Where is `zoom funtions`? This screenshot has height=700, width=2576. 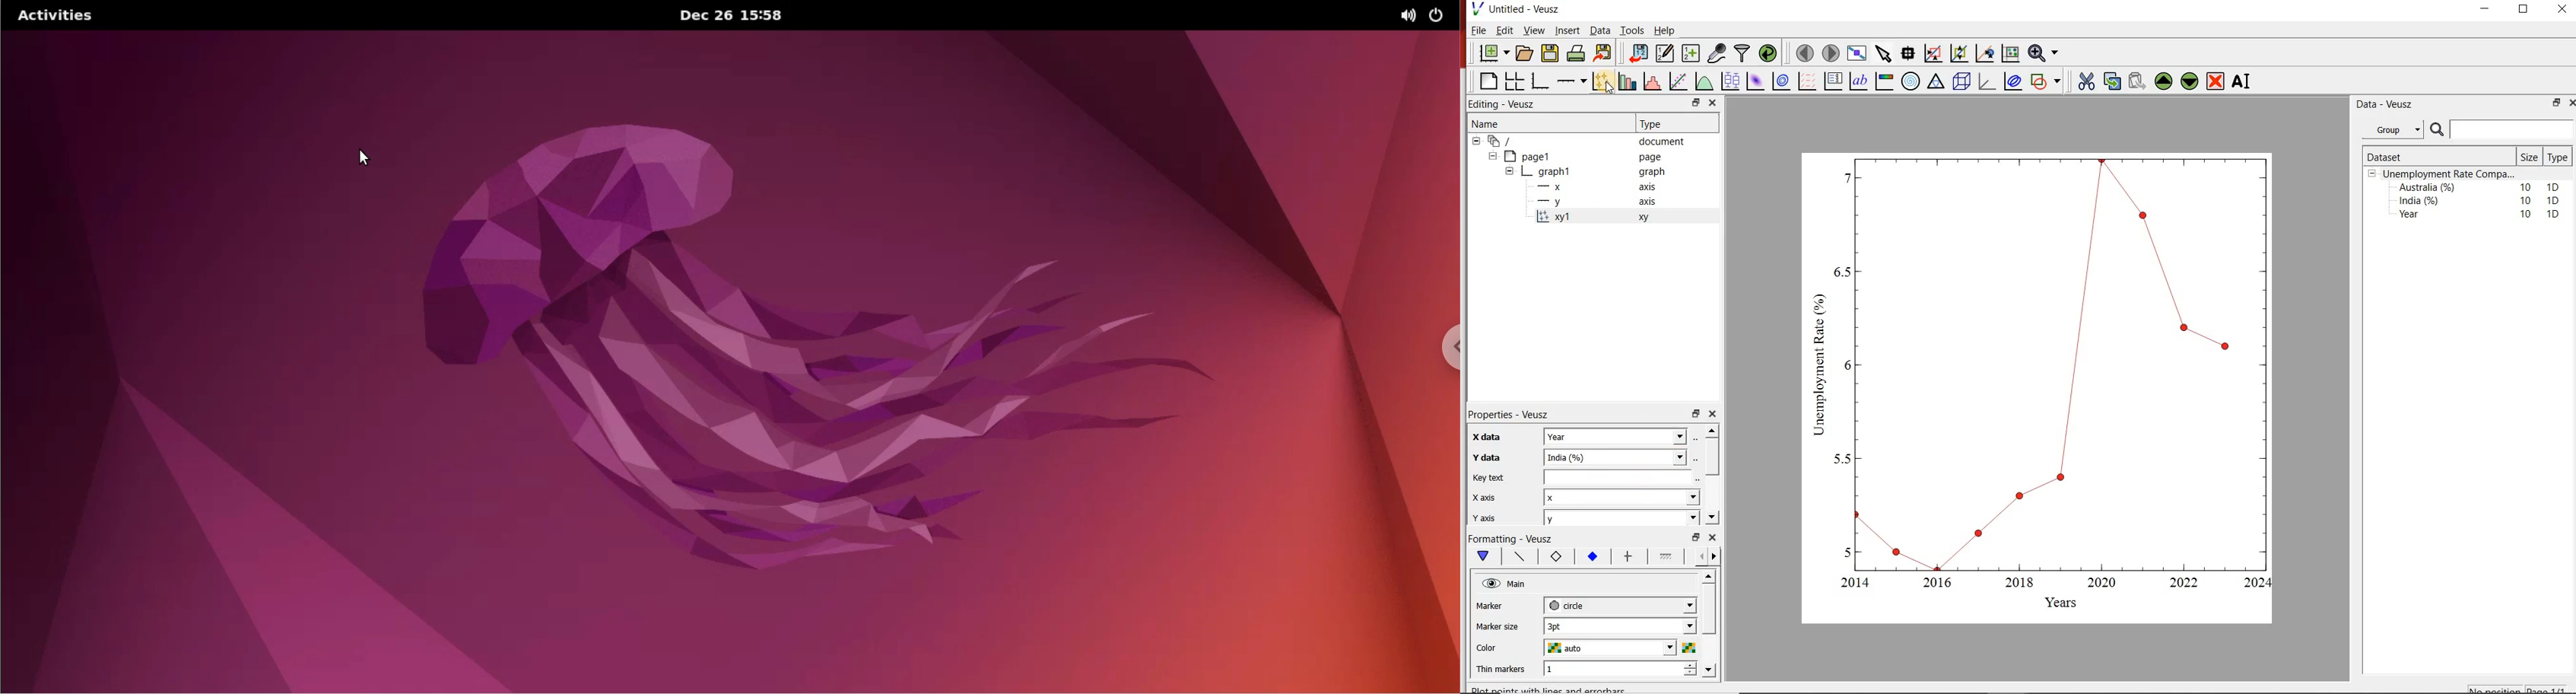
zoom funtions is located at coordinates (2046, 52).